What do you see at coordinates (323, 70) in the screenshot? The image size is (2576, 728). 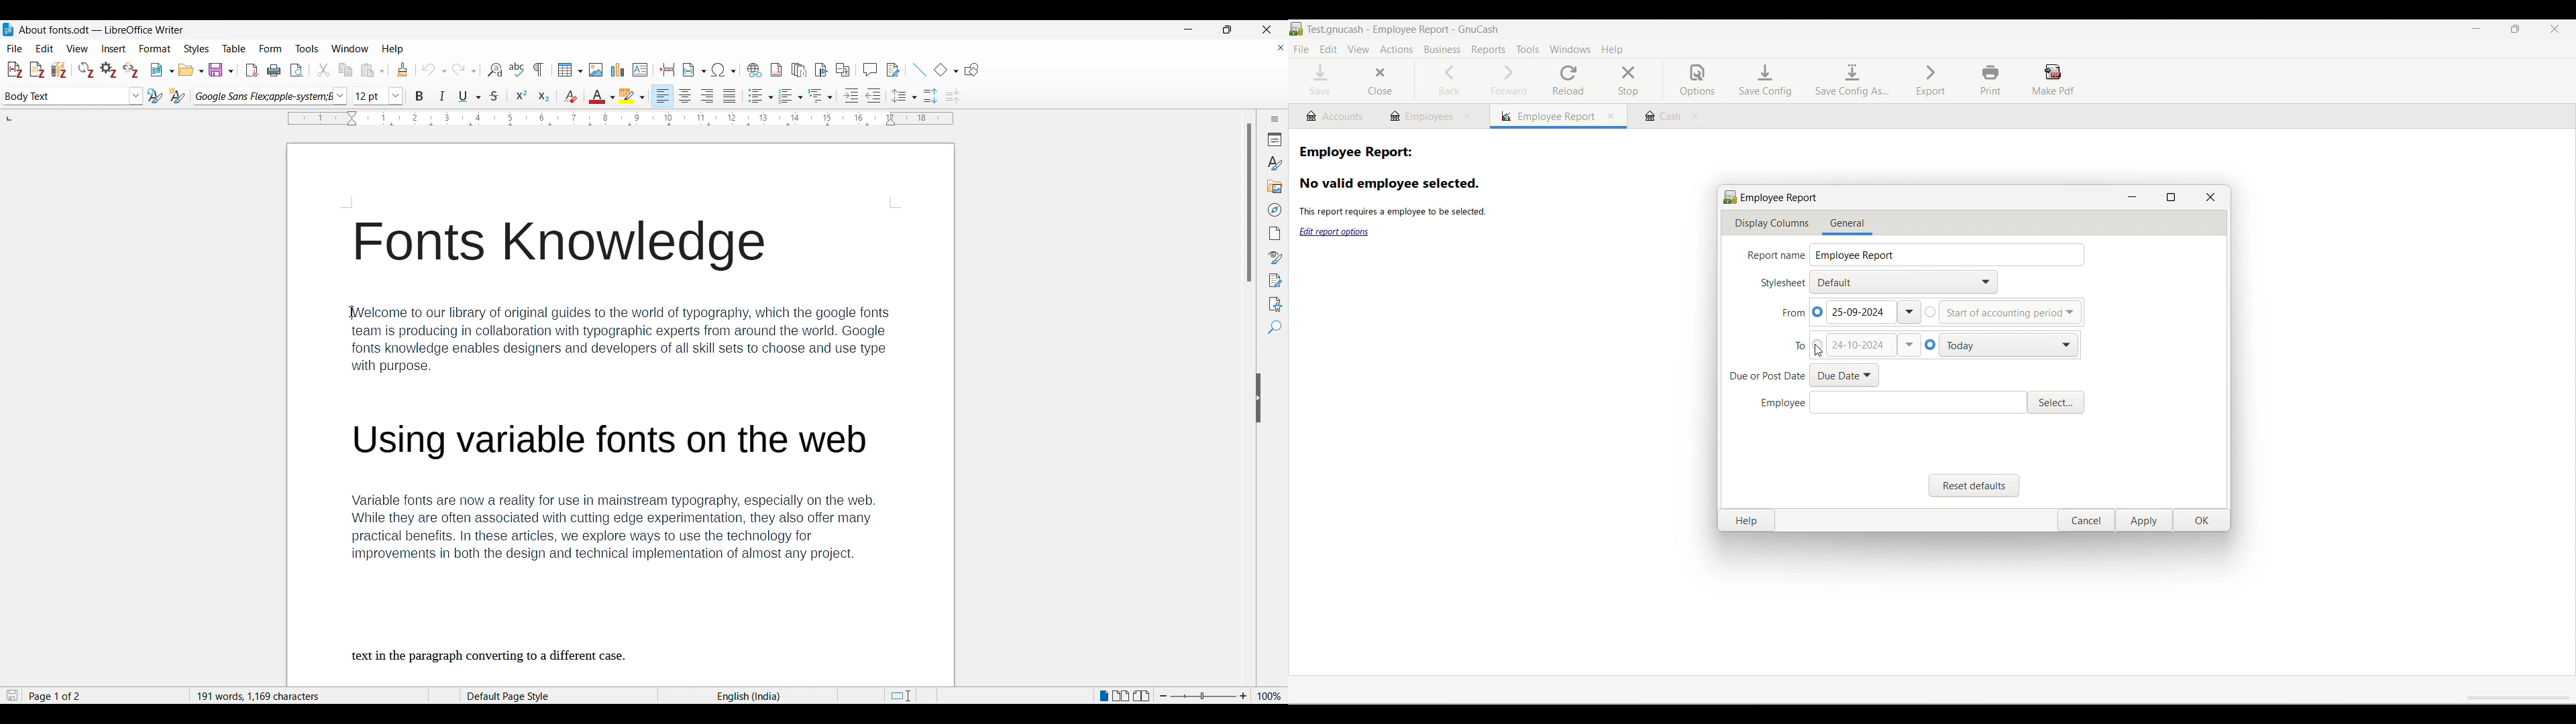 I see `Cut` at bounding box center [323, 70].